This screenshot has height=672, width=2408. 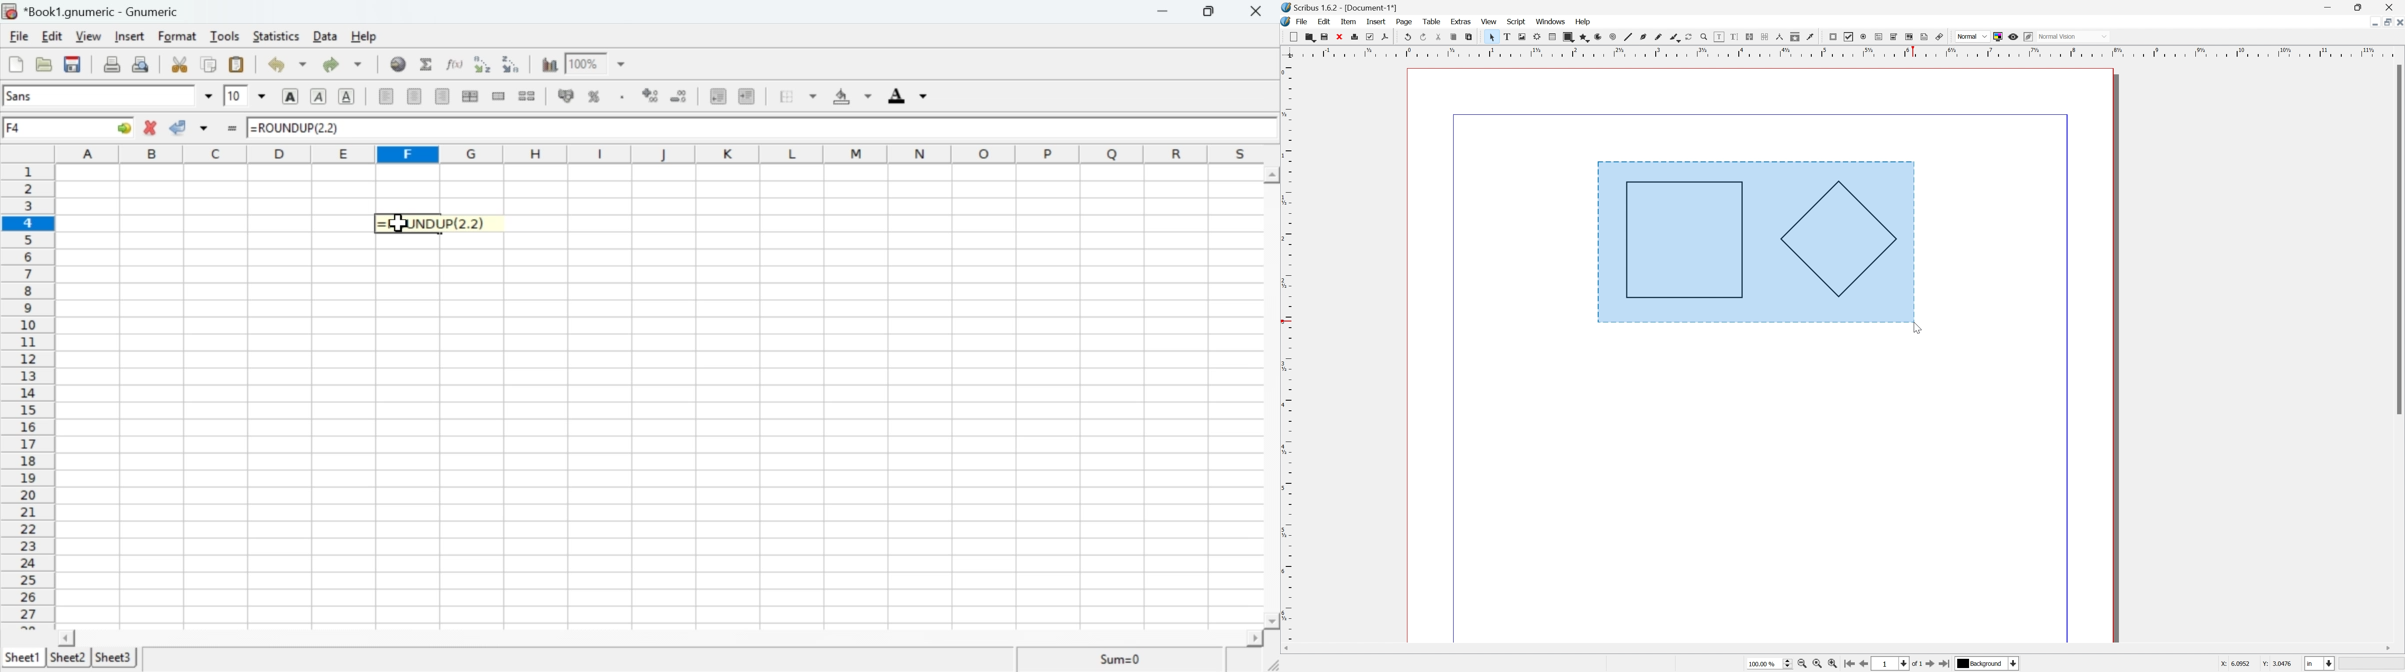 What do you see at coordinates (287, 97) in the screenshot?
I see `Bold` at bounding box center [287, 97].